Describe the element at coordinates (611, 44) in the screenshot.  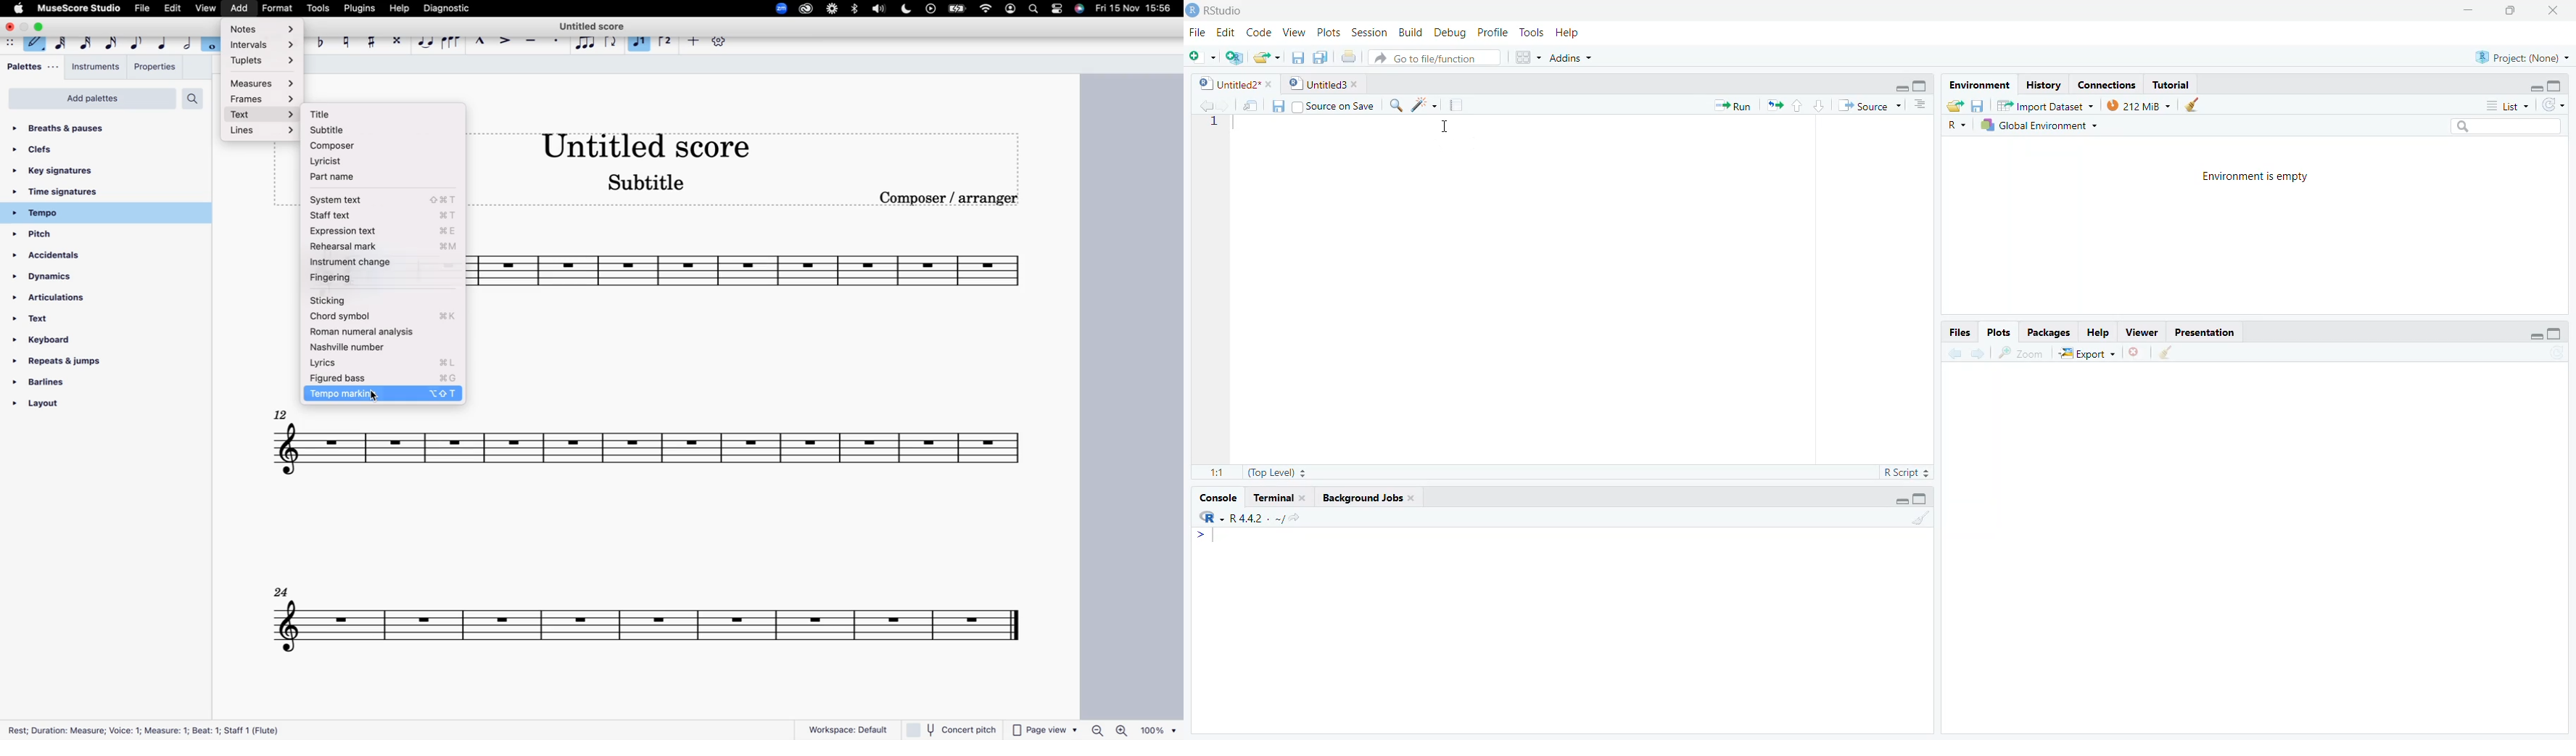
I see `flip direction` at that location.